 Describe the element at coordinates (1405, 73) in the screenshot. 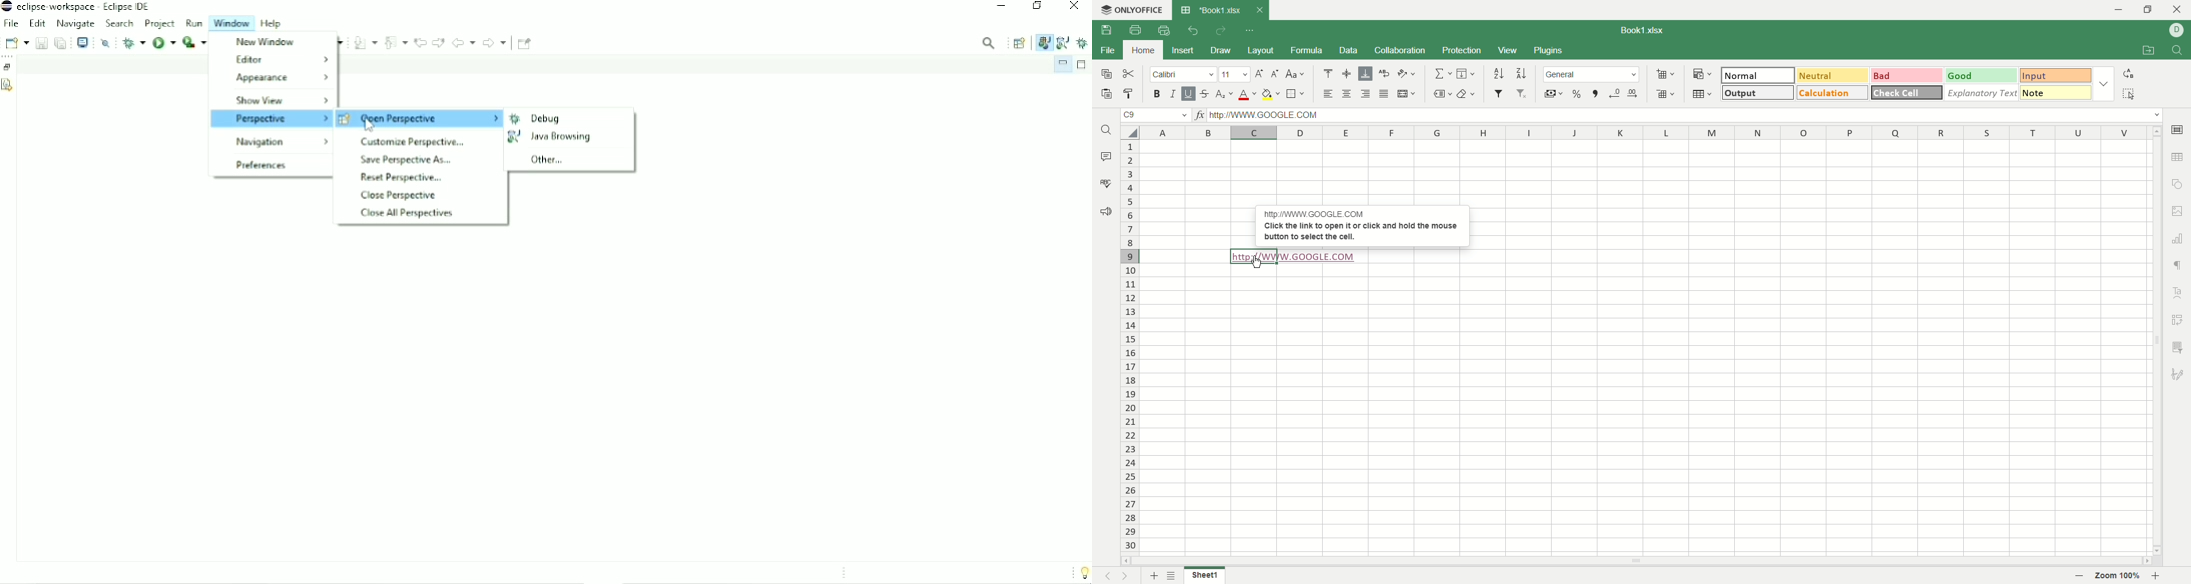

I see `orientation` at that location.